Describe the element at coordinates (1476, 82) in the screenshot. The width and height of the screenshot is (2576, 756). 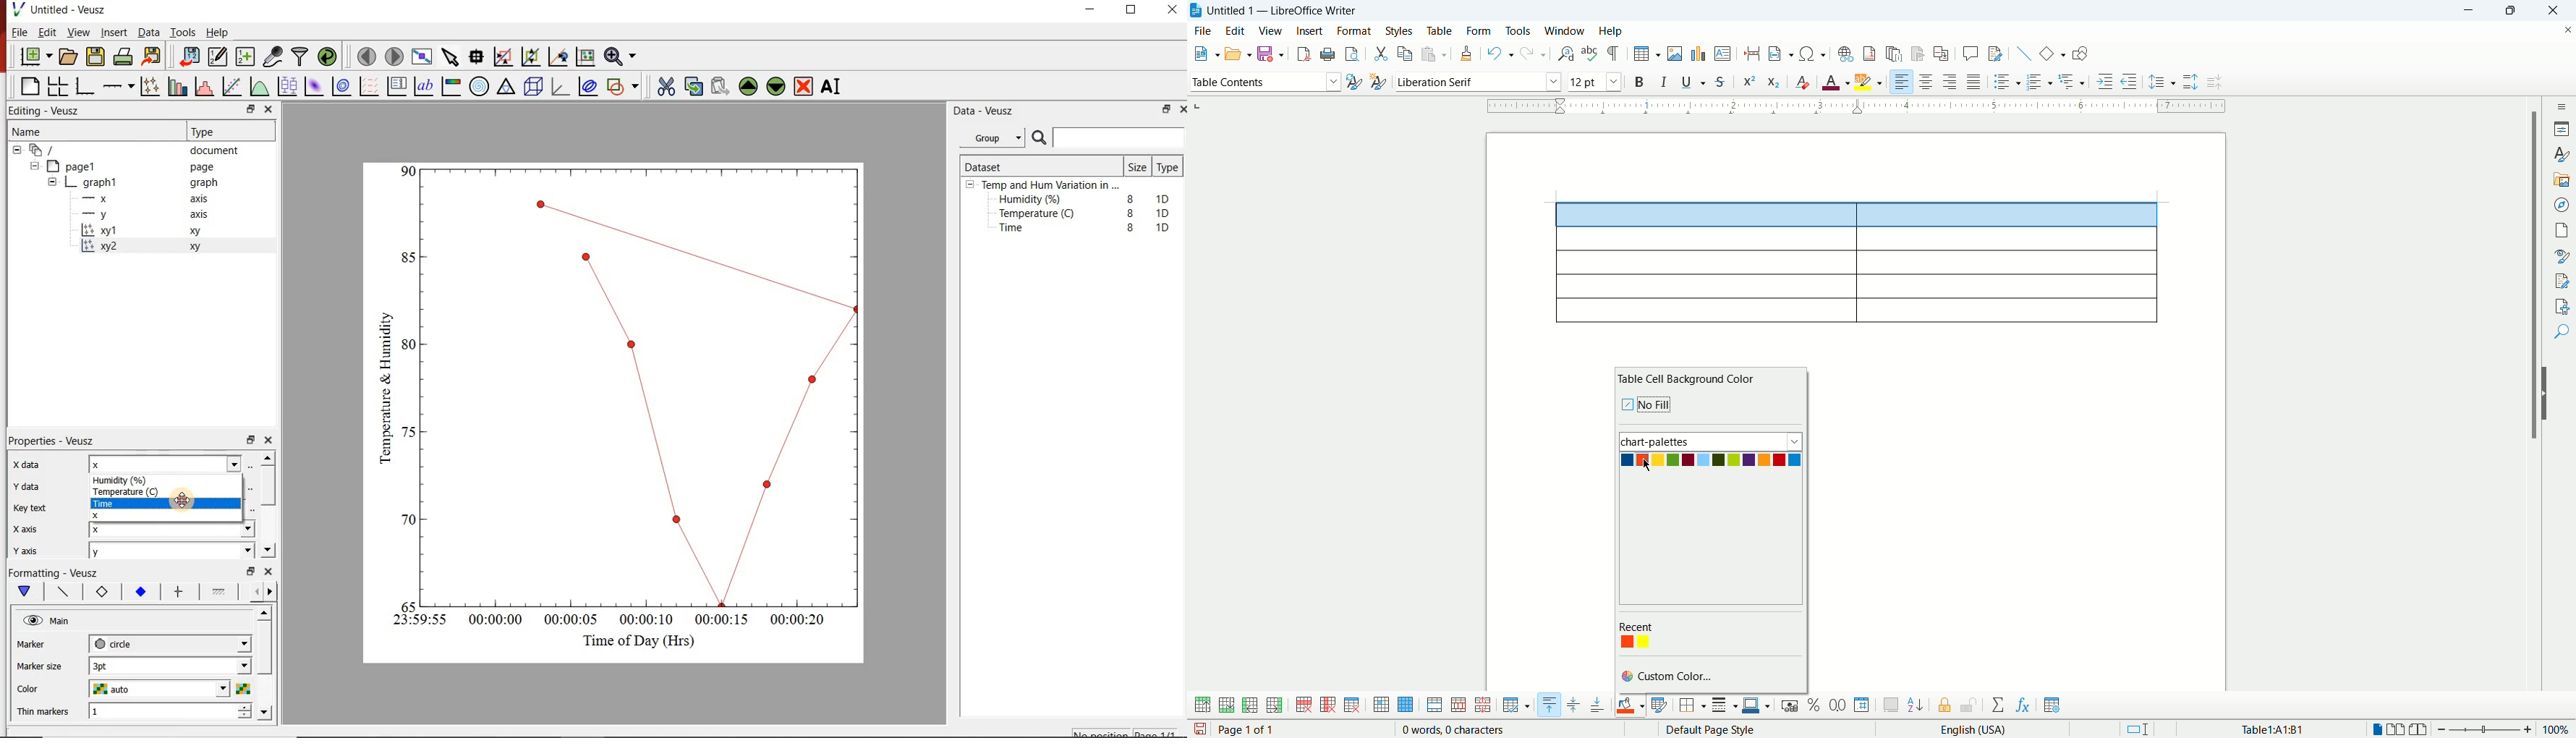
I see `font name` at that location.